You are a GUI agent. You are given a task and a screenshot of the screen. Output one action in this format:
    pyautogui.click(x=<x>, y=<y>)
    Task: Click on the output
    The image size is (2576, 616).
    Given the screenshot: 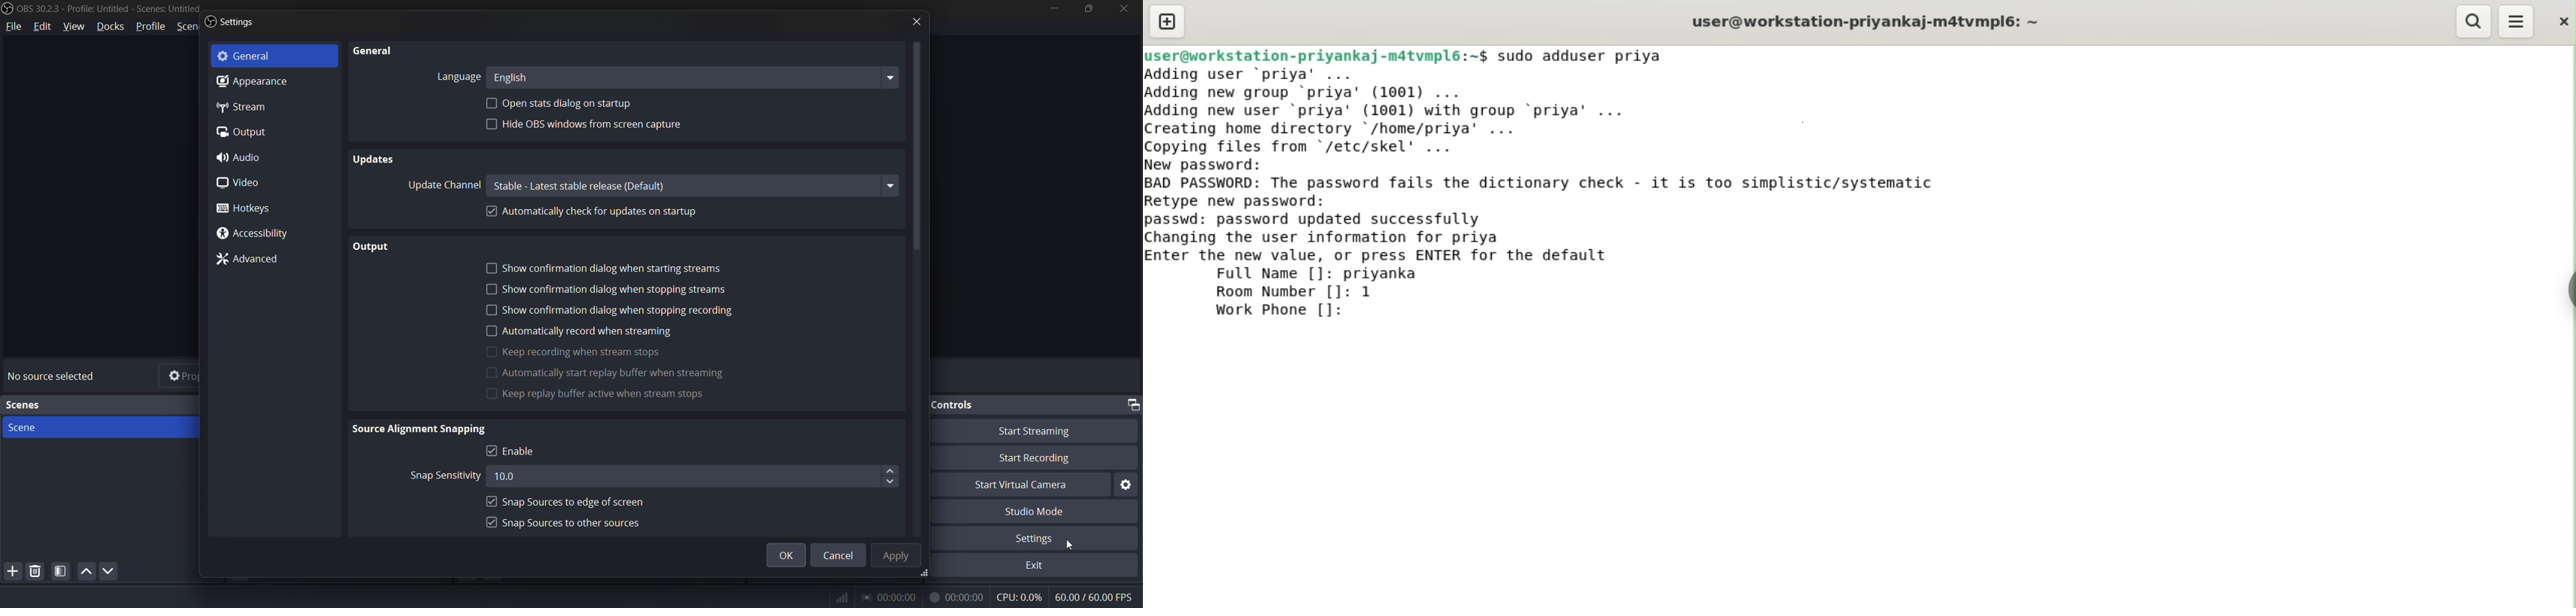 What is the action you would take?
    pyautogui.click(x=378, y=249)
    